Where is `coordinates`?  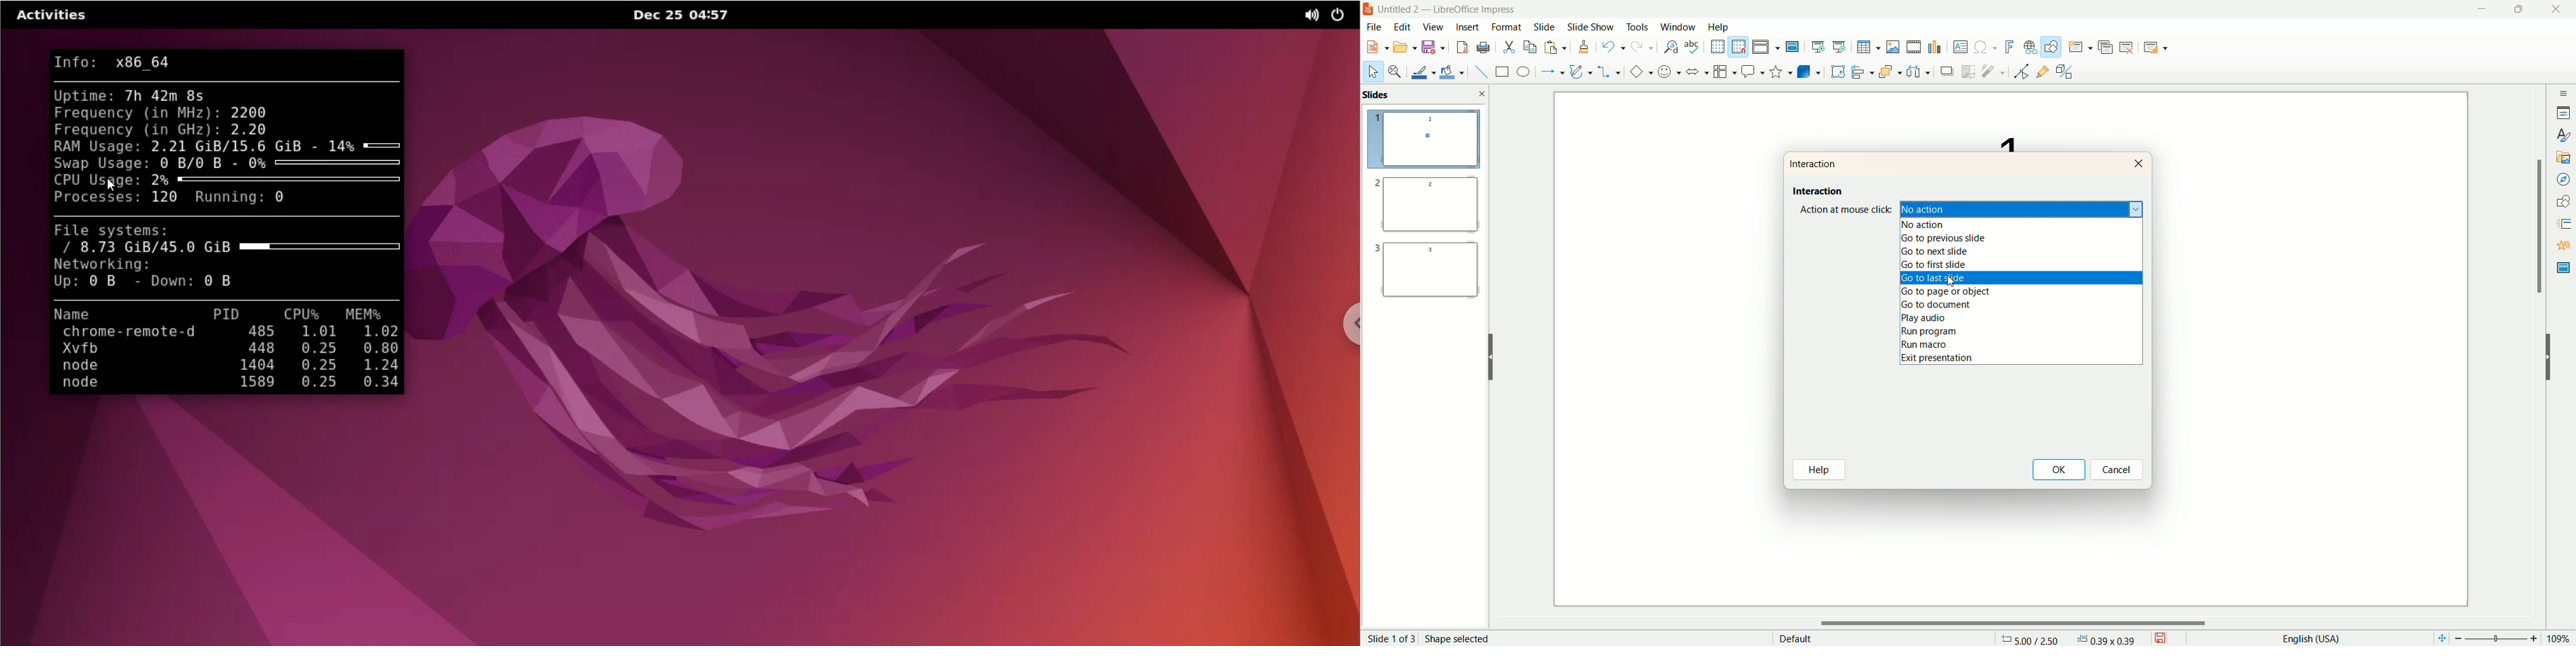 coordinates is located at coordinates (2030, 638).